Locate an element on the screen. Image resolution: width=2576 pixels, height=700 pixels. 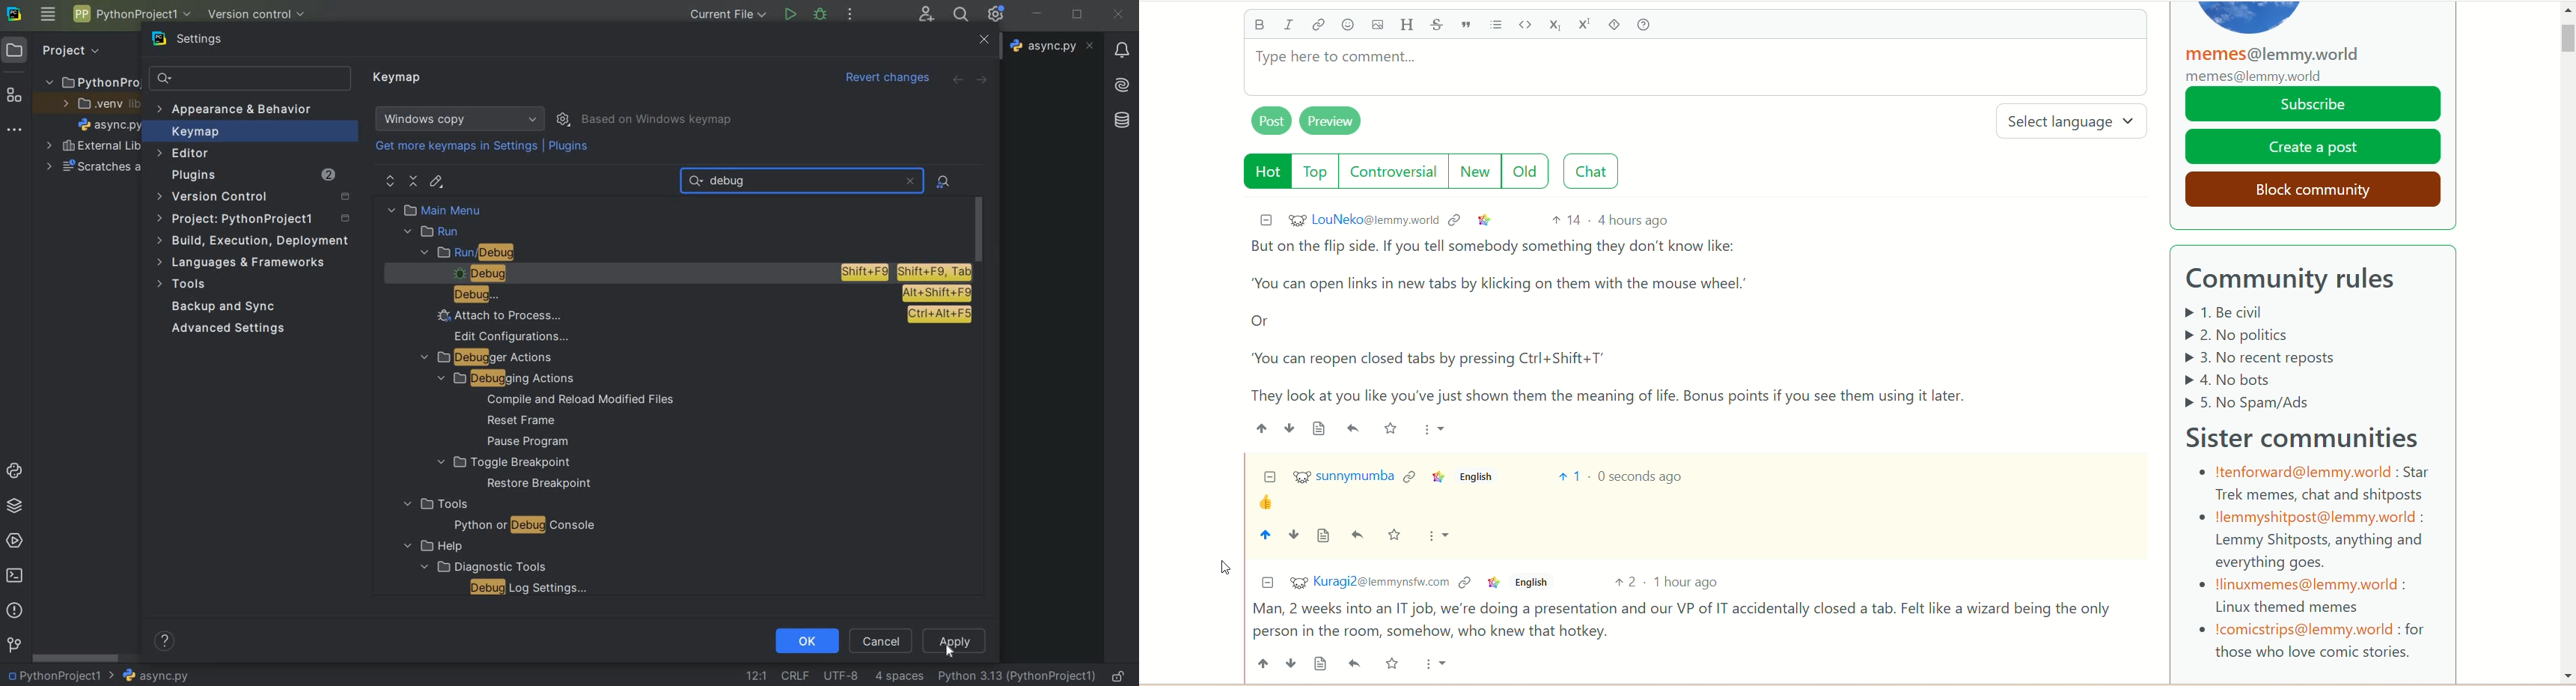
downvote is located at coordinates (1285, 428).